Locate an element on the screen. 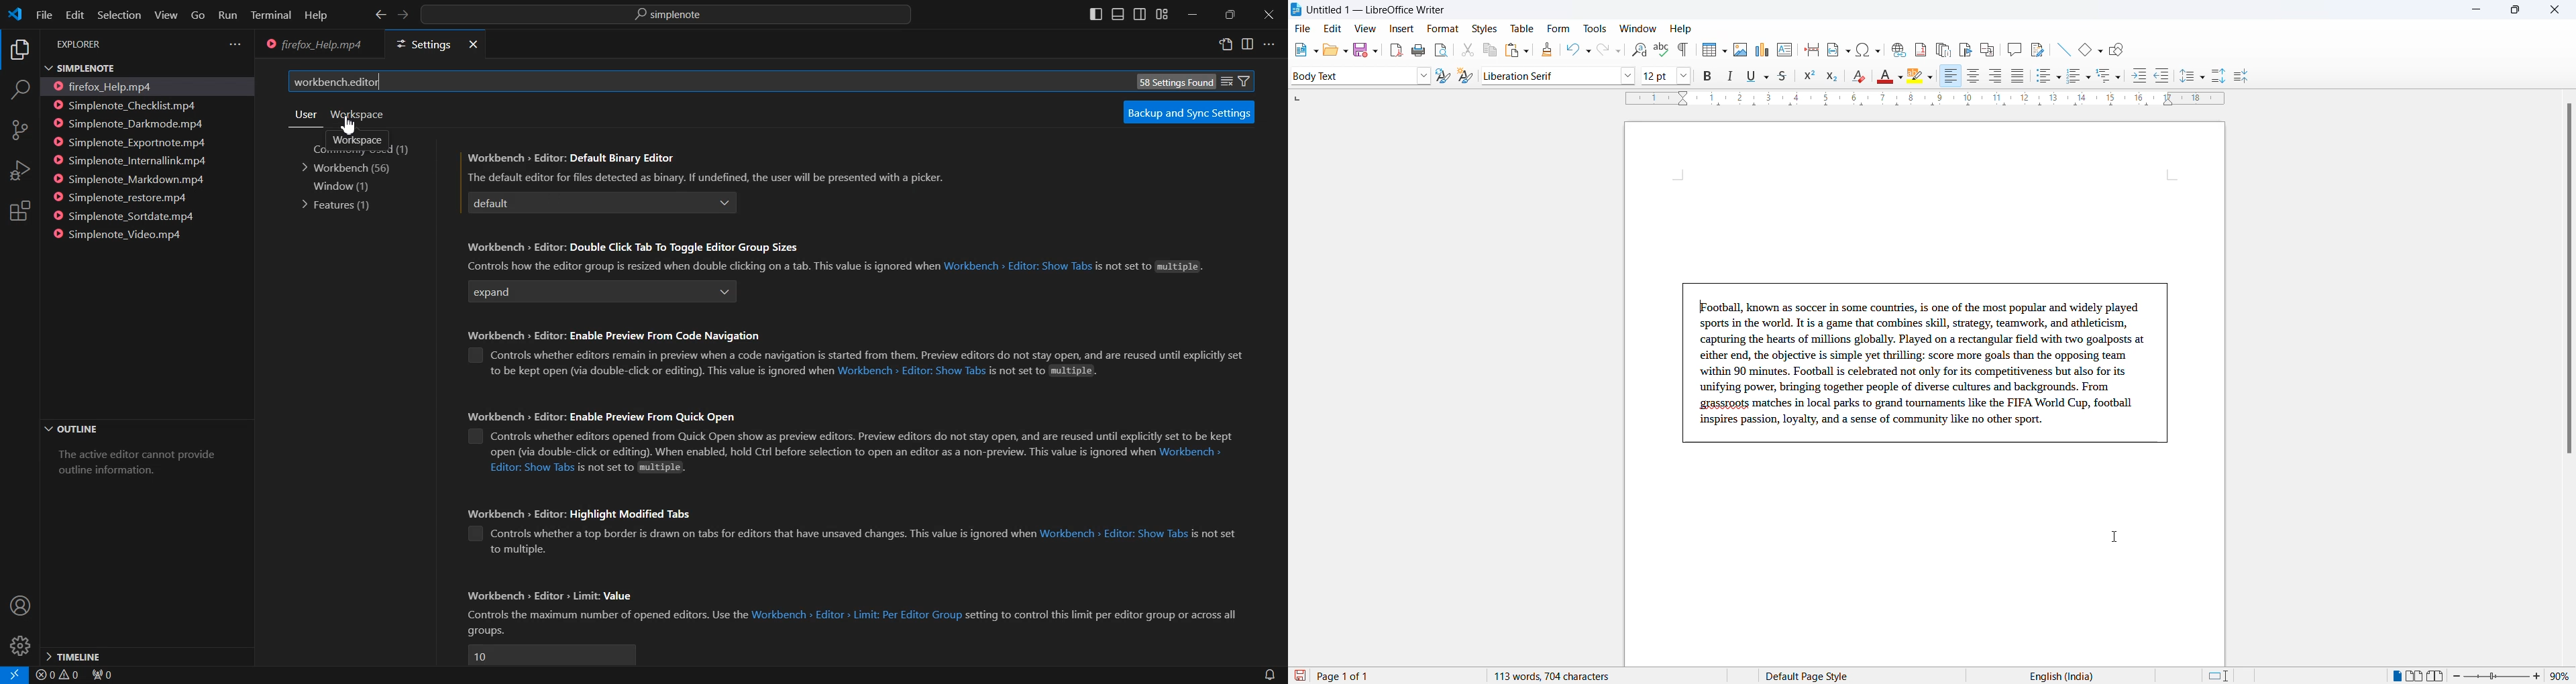 The height and width of the screenshot is (700, 2576). insert comments is located at coordinates (2011, 49).